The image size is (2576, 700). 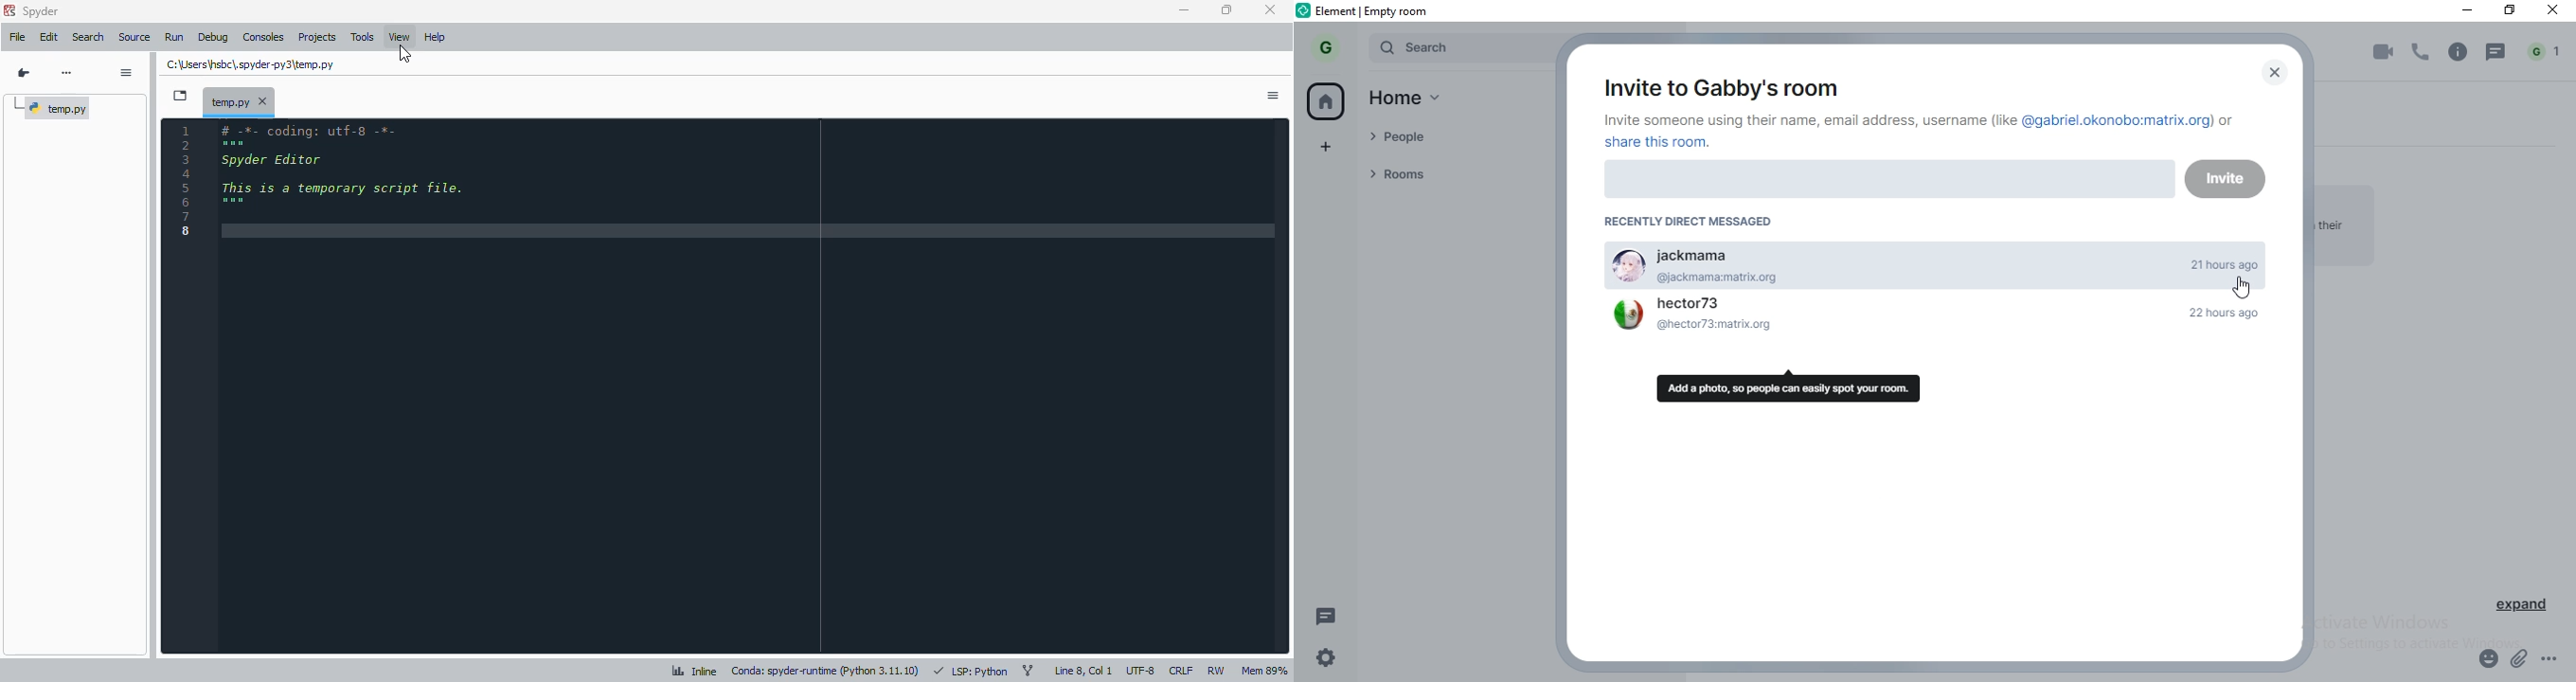 What do you see at coordinates (2556, 12) in the screenshot?
I see `close` at bounding box center [2556, 12].